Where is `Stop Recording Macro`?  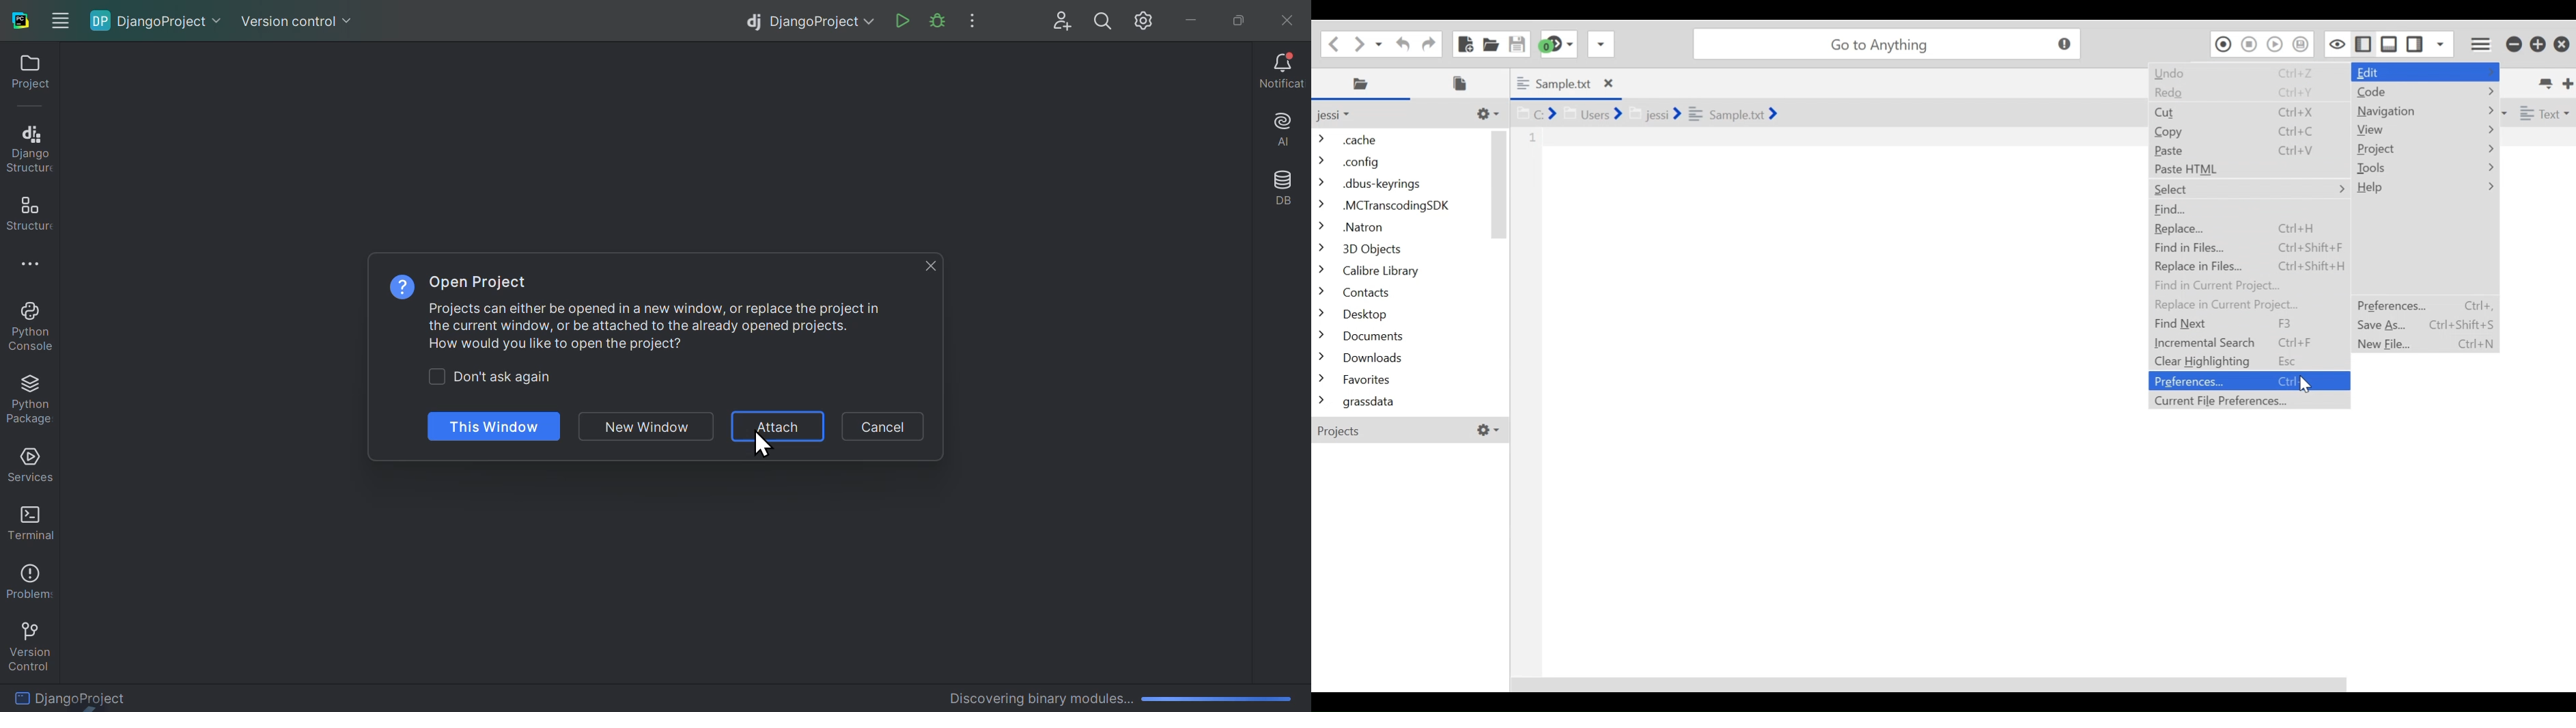
Stop Recording Macro is located at coordinates (2250, 44).